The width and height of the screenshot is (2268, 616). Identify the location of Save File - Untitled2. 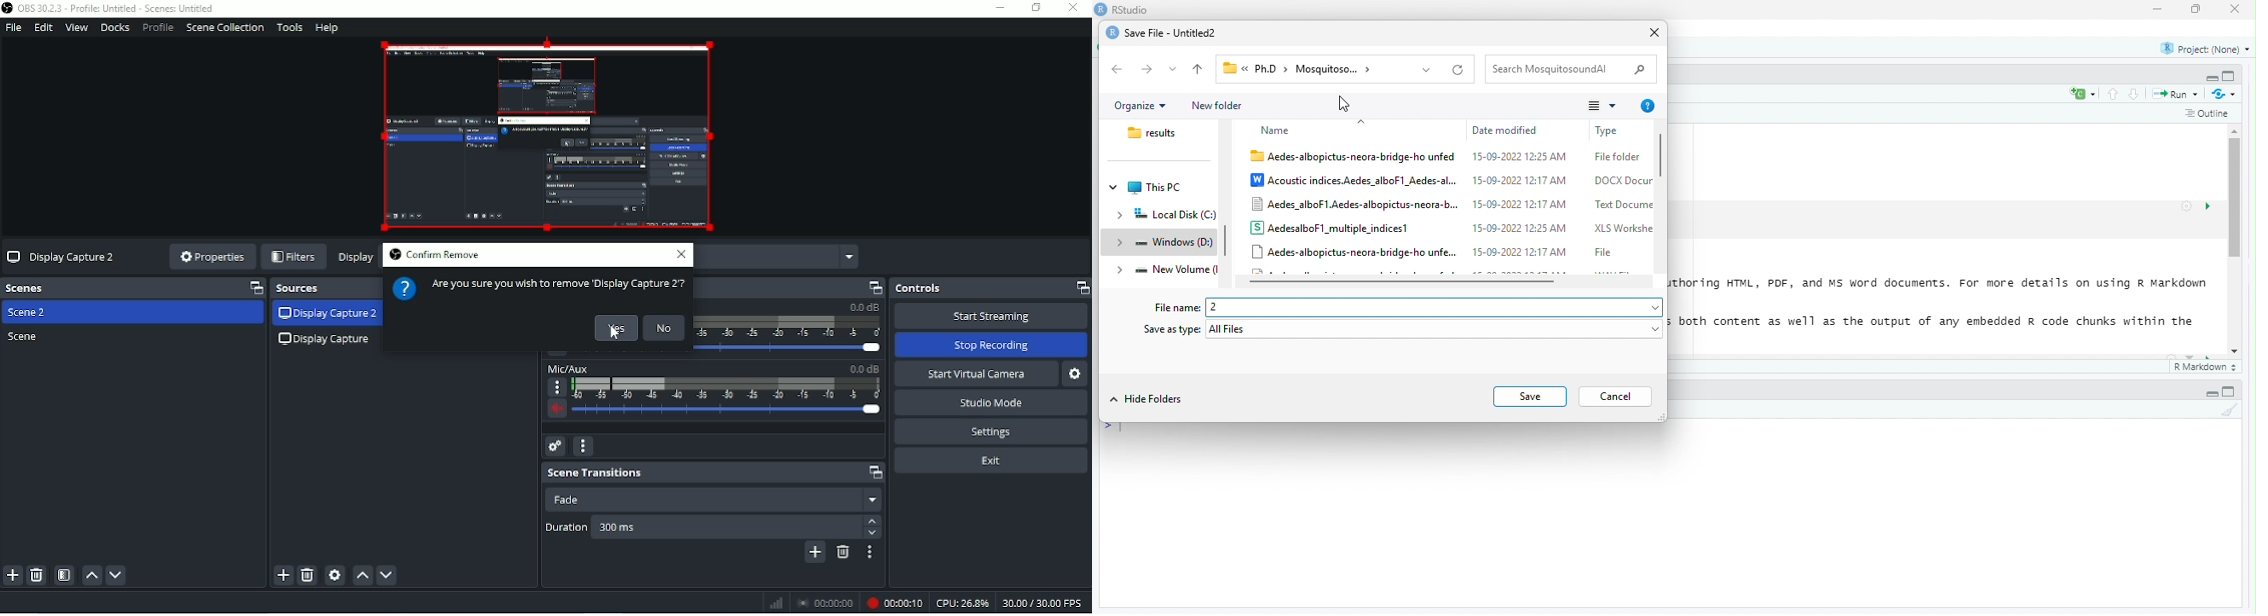
(1171, 34).